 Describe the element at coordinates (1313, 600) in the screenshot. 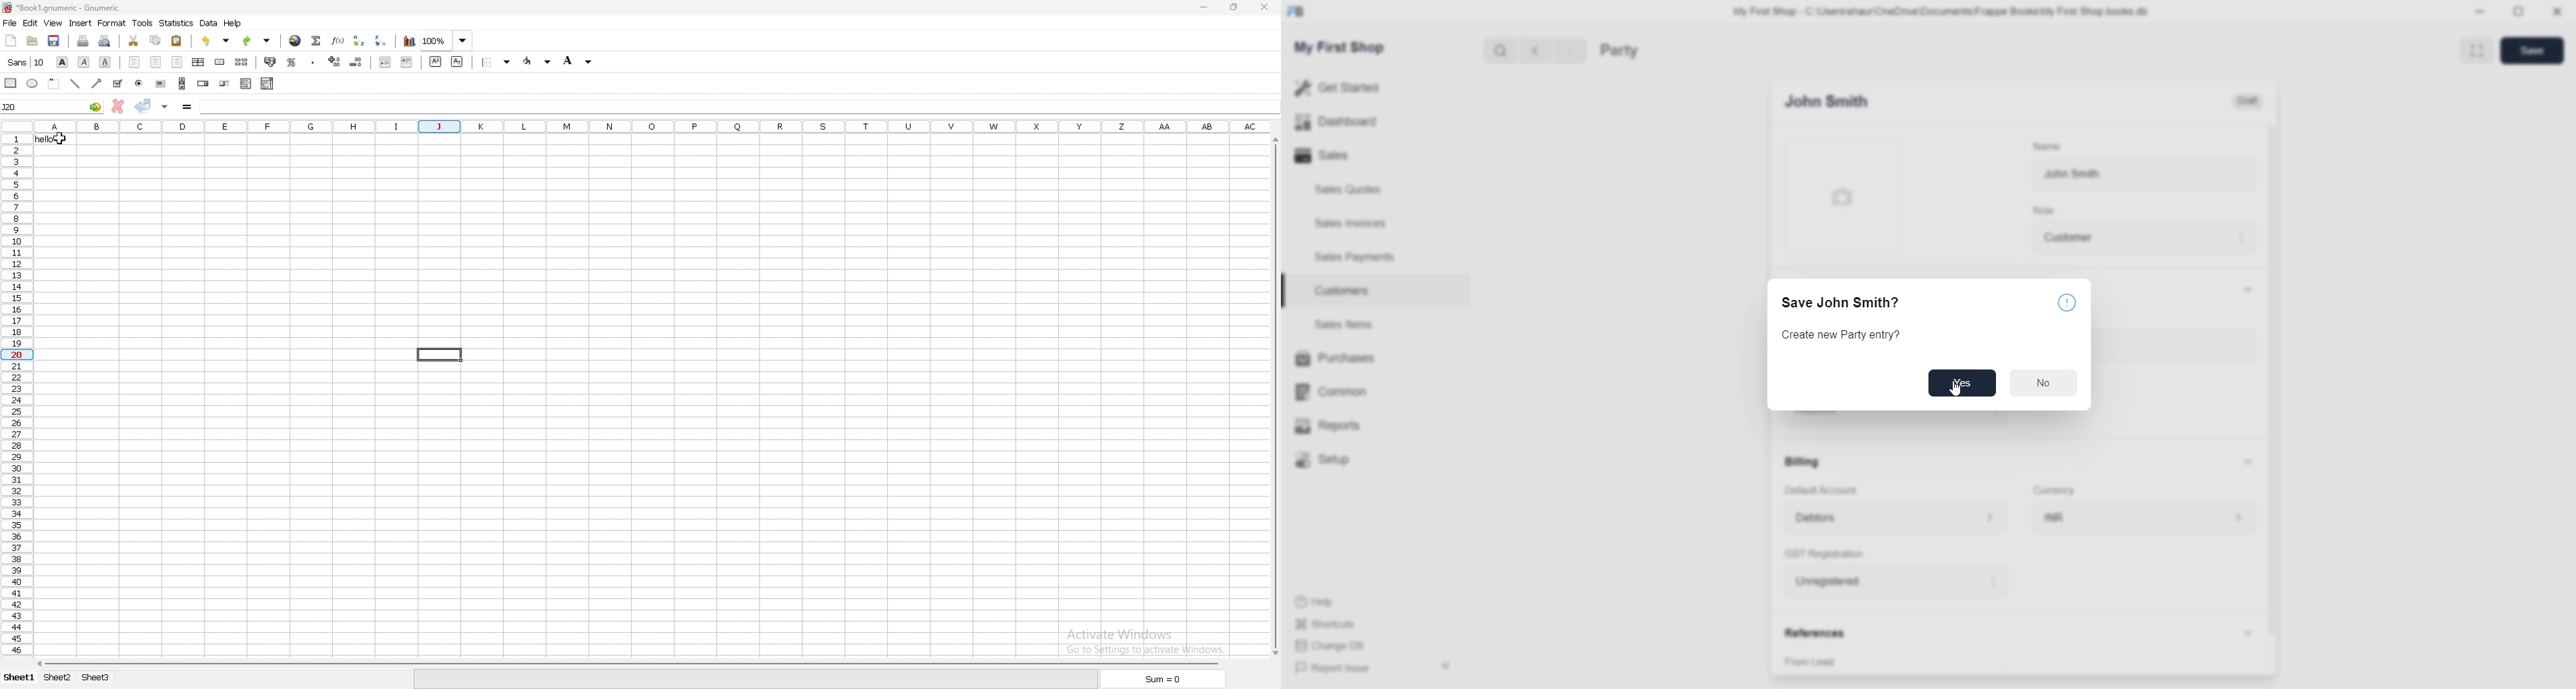

I see `Help` at that location.